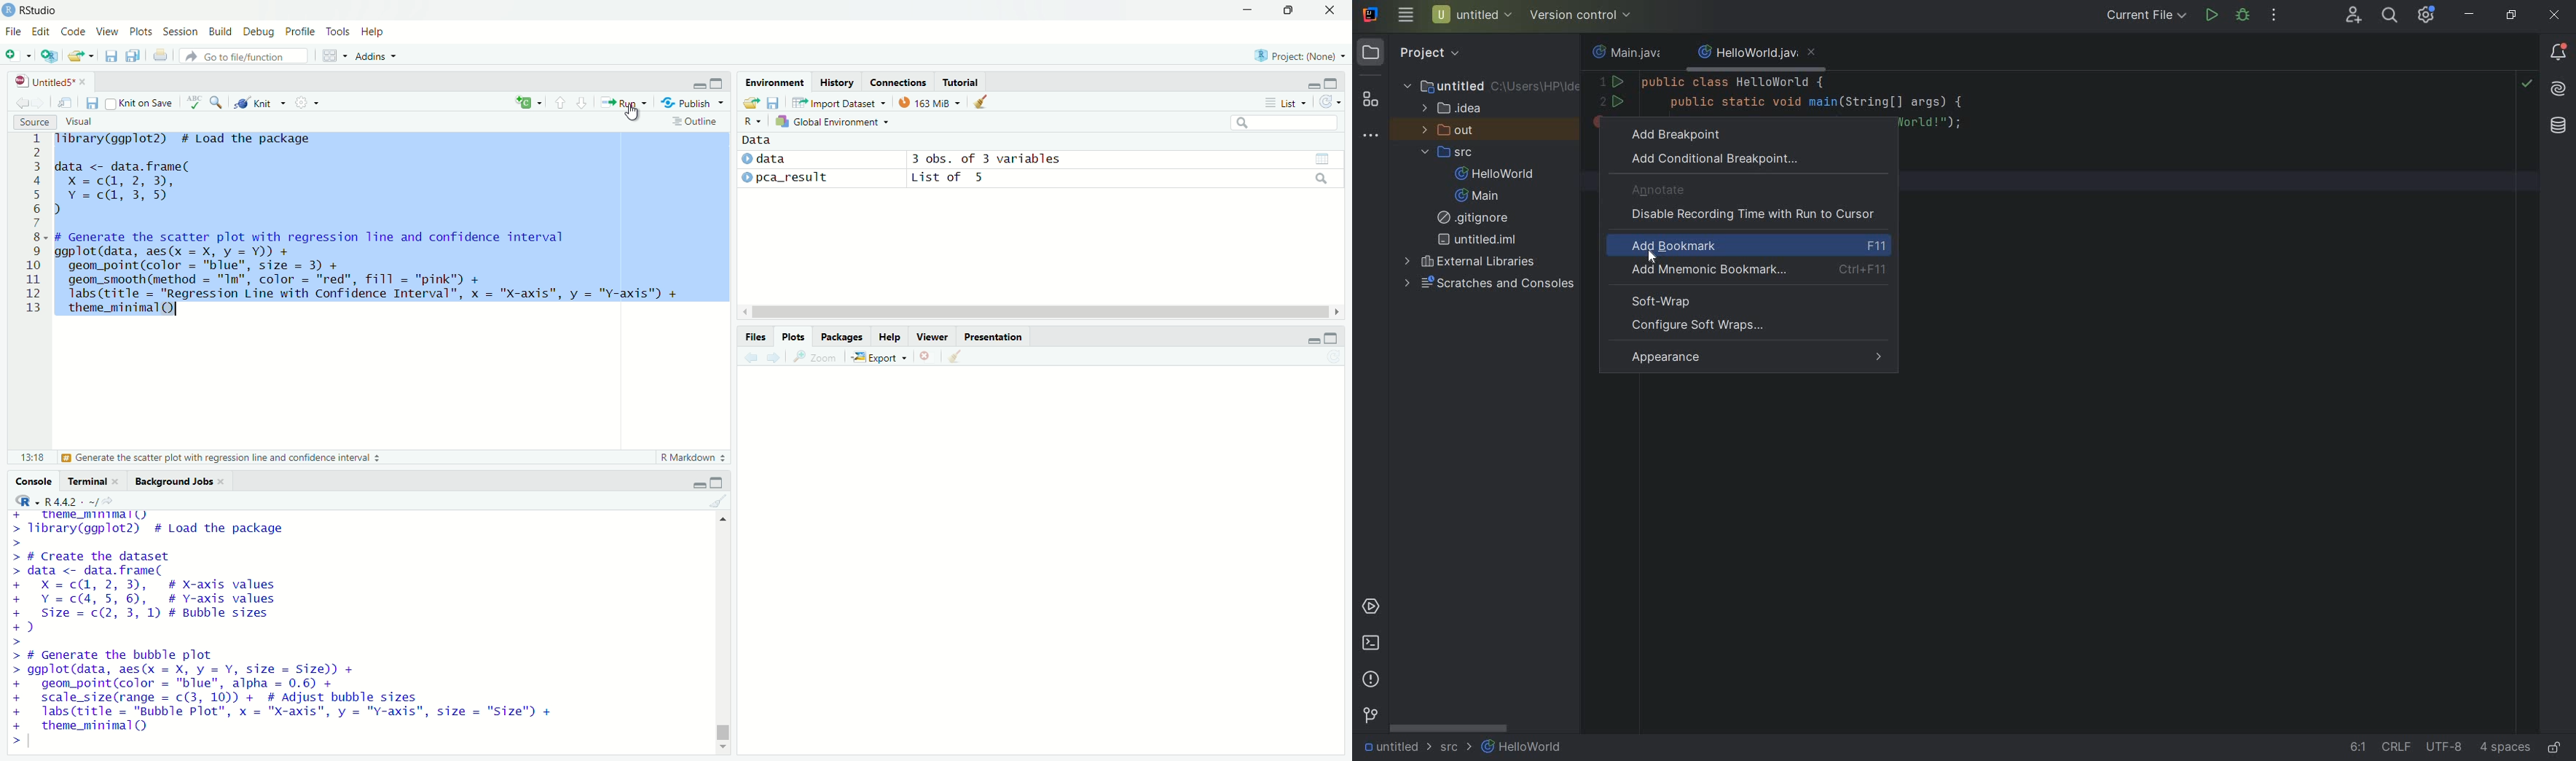 The image size is (2576, 784). I want to click on Publish, so click(694, 101).